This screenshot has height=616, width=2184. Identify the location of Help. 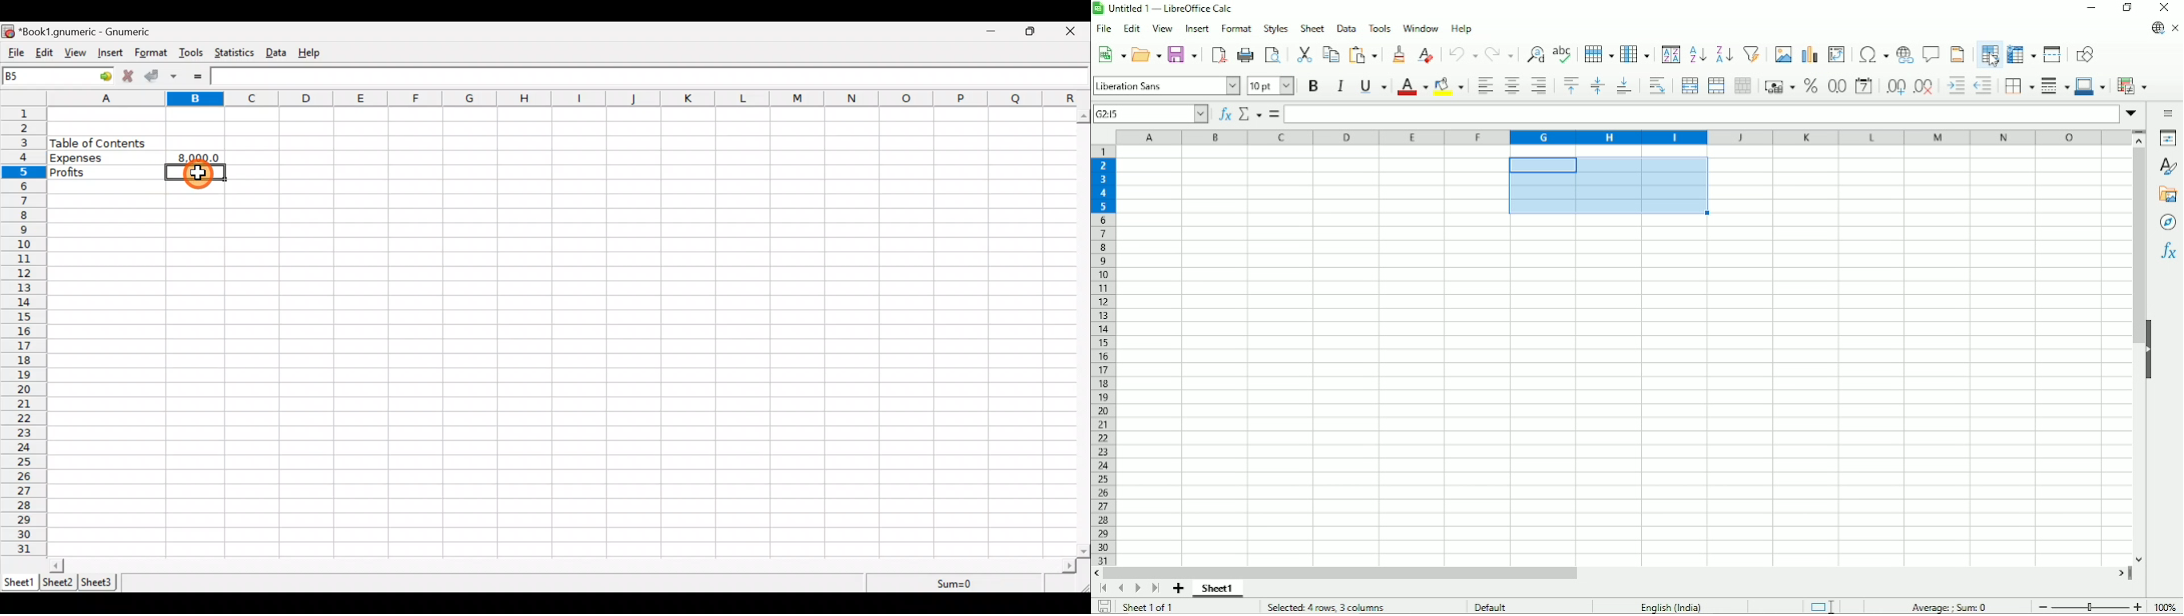
(315, 53).